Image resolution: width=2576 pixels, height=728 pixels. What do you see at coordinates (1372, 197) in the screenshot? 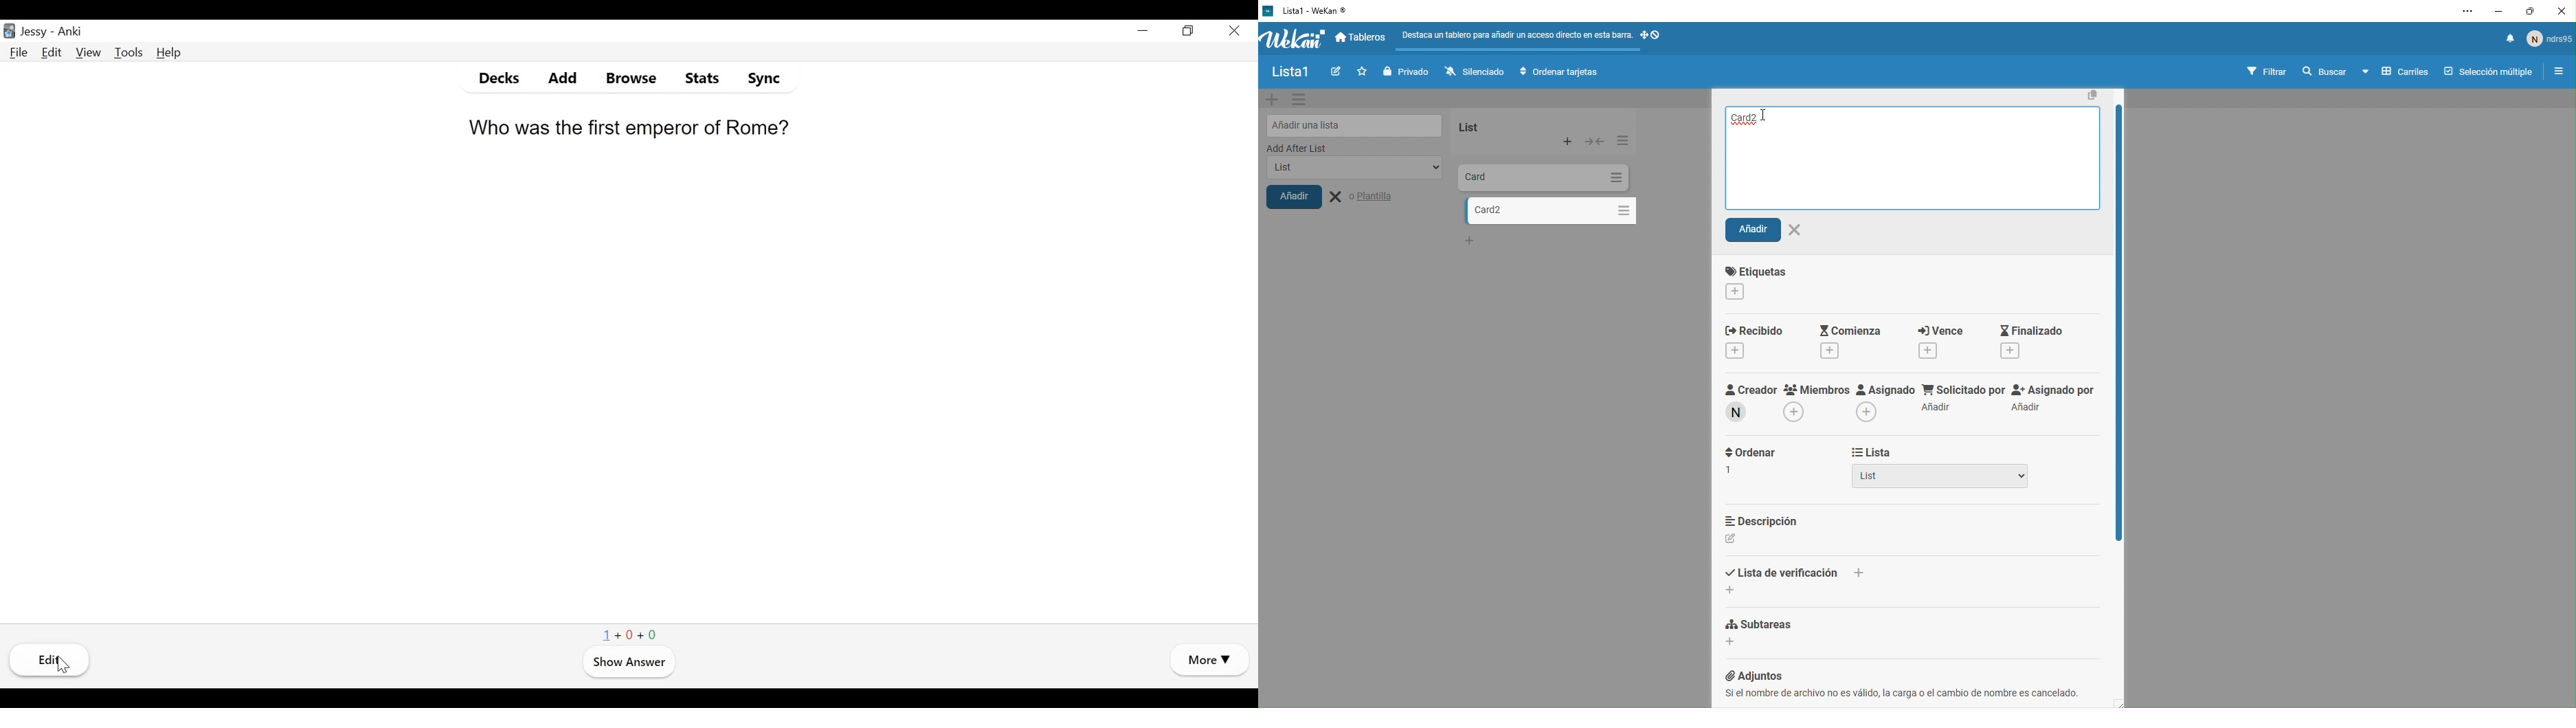
I see `Plantilla` at bounding box center [1372, 197].